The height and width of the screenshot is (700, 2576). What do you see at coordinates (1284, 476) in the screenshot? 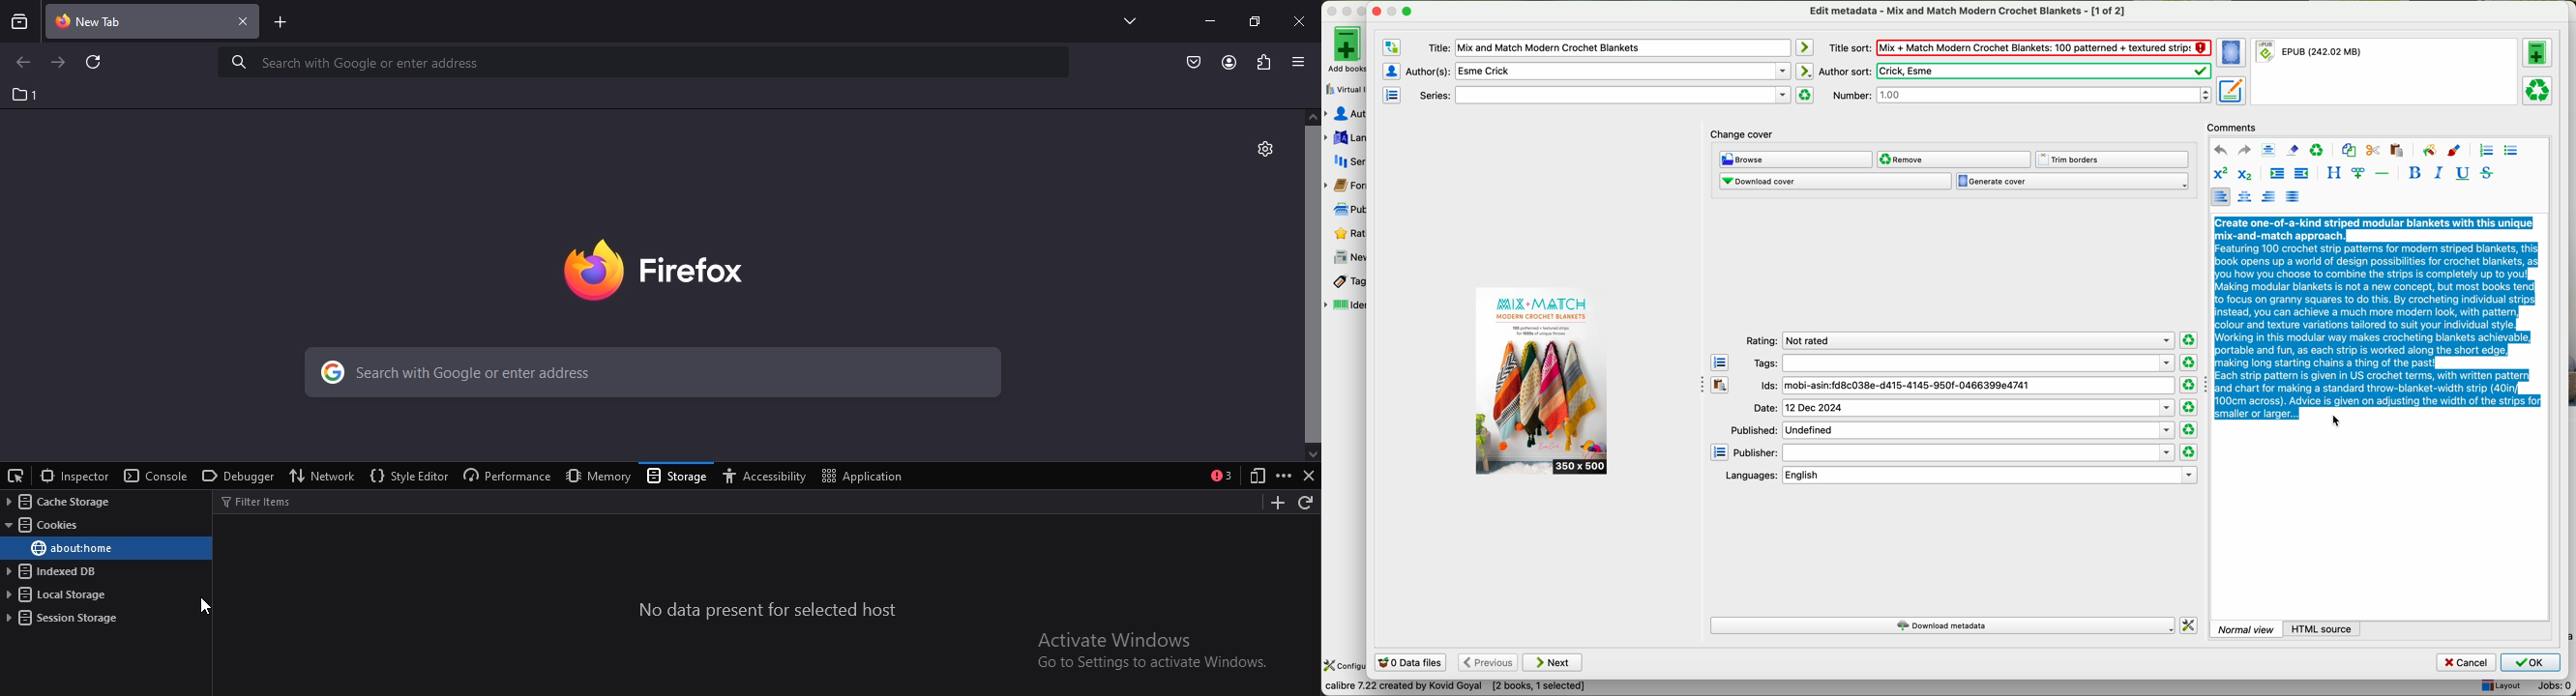
I see `customize developer tools` at bounding box center [1284, 476].